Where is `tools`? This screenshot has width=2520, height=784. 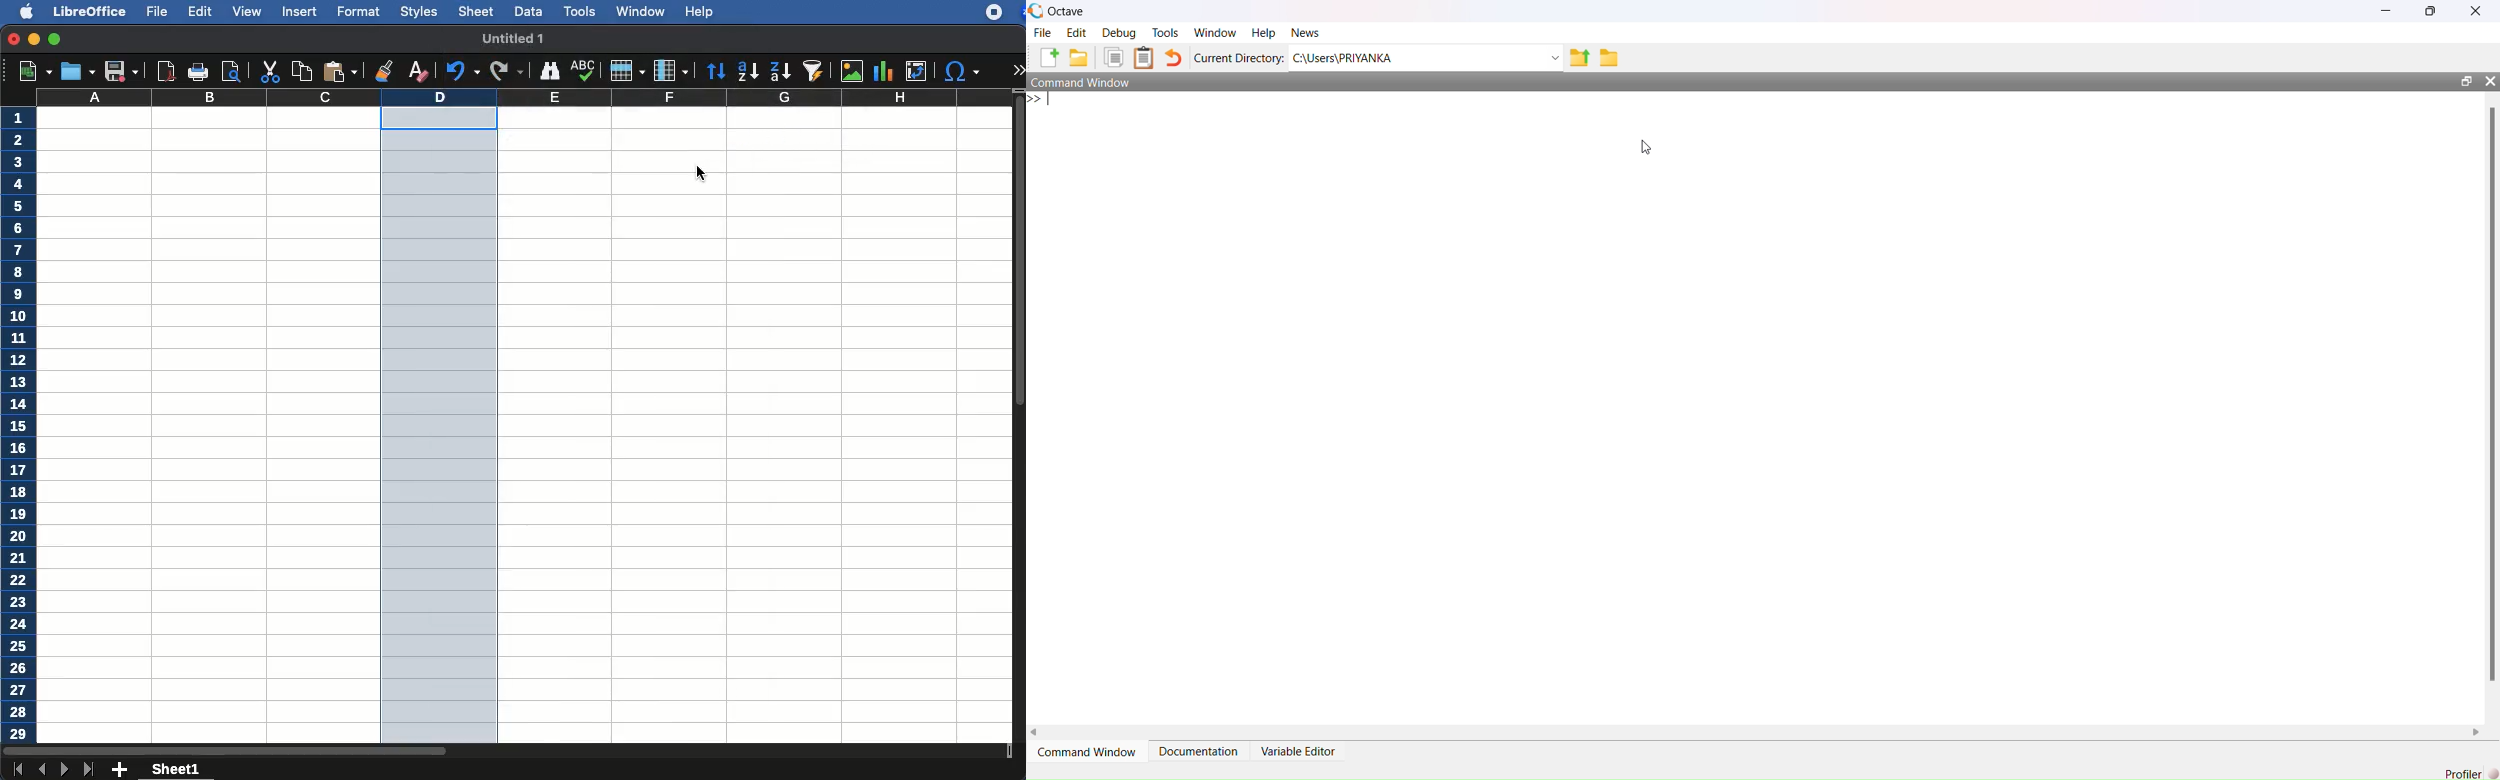 tools is located at coordinates (578, 10).